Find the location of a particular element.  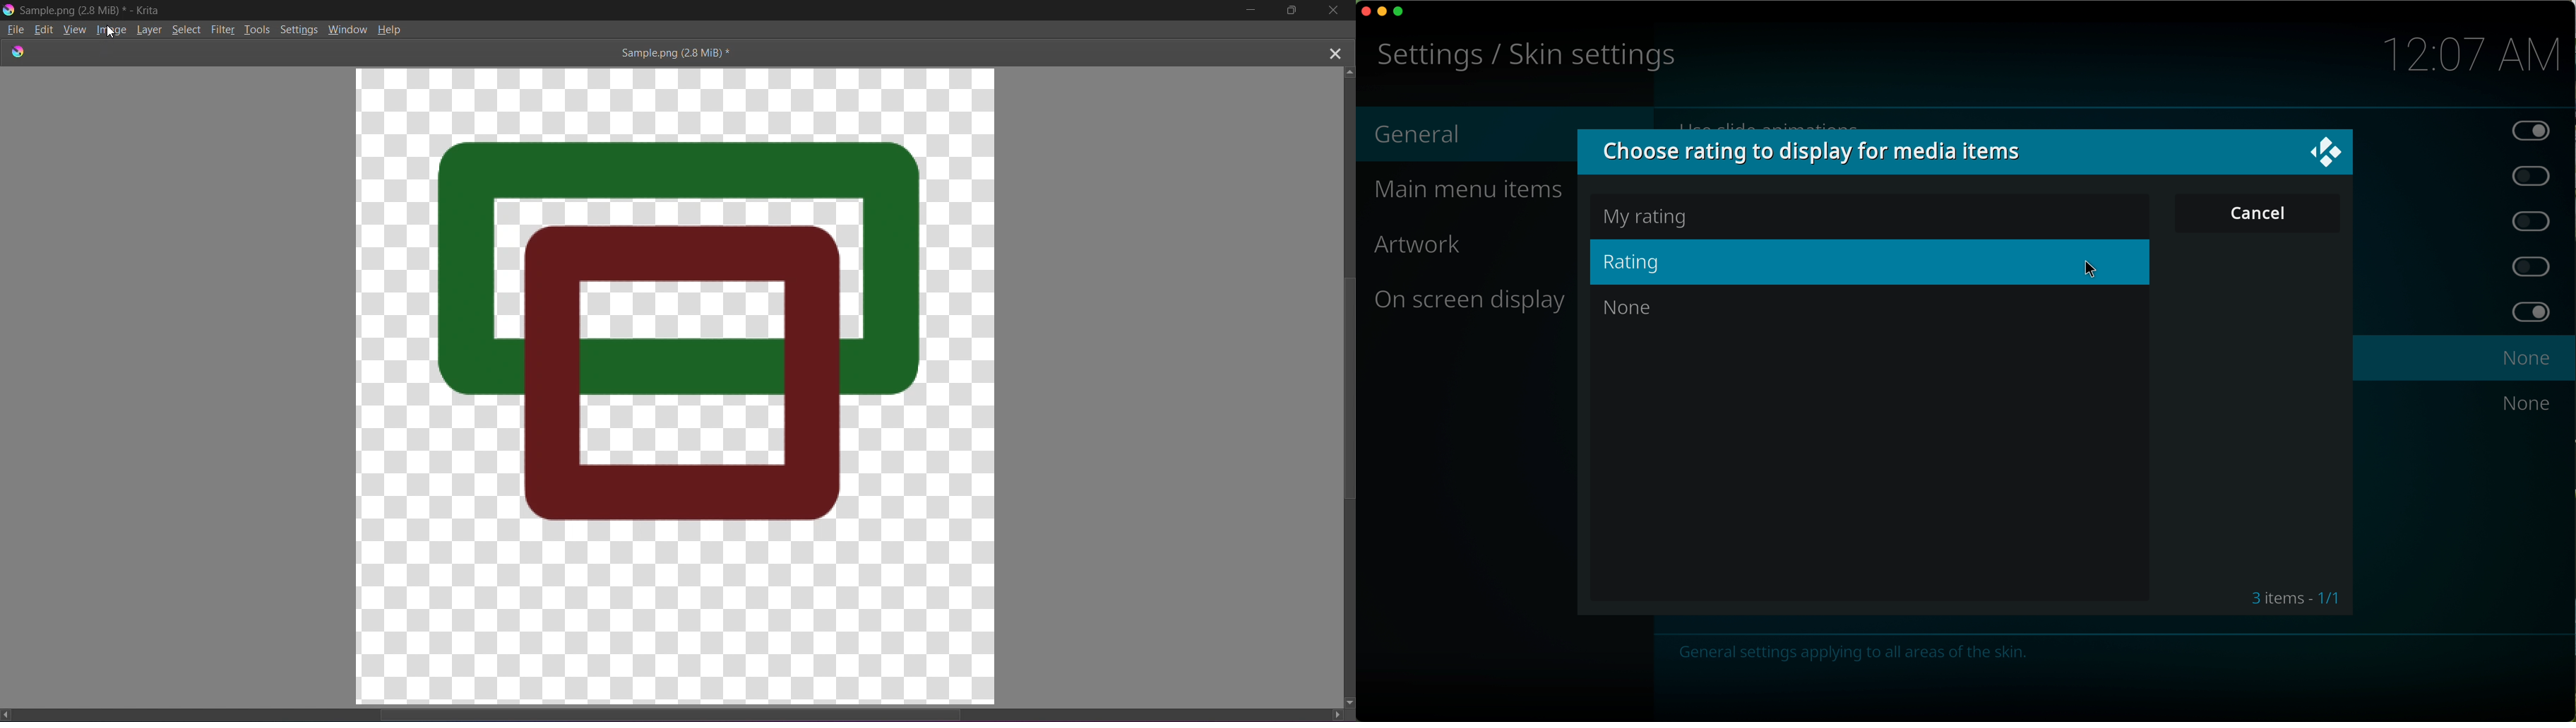

my rating is located at coordinates (1649, 215).